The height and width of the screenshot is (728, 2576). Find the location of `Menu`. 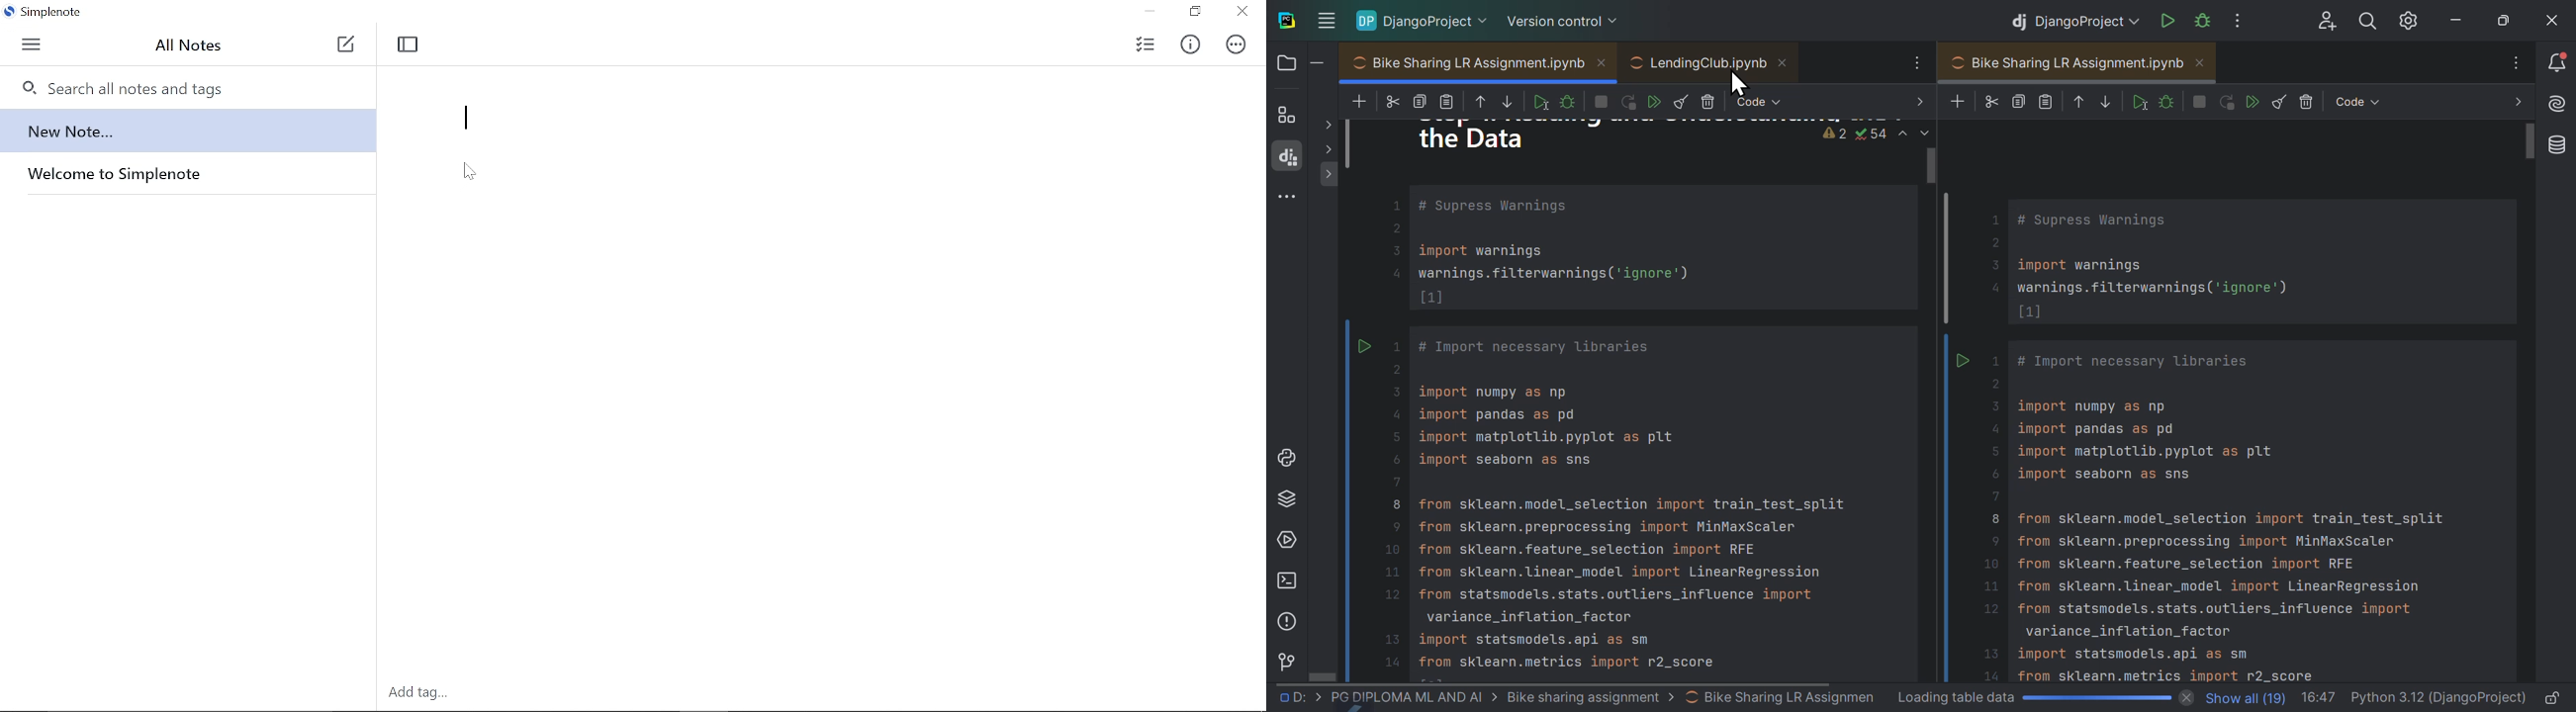

Menu is located at coordinates (34, 43).